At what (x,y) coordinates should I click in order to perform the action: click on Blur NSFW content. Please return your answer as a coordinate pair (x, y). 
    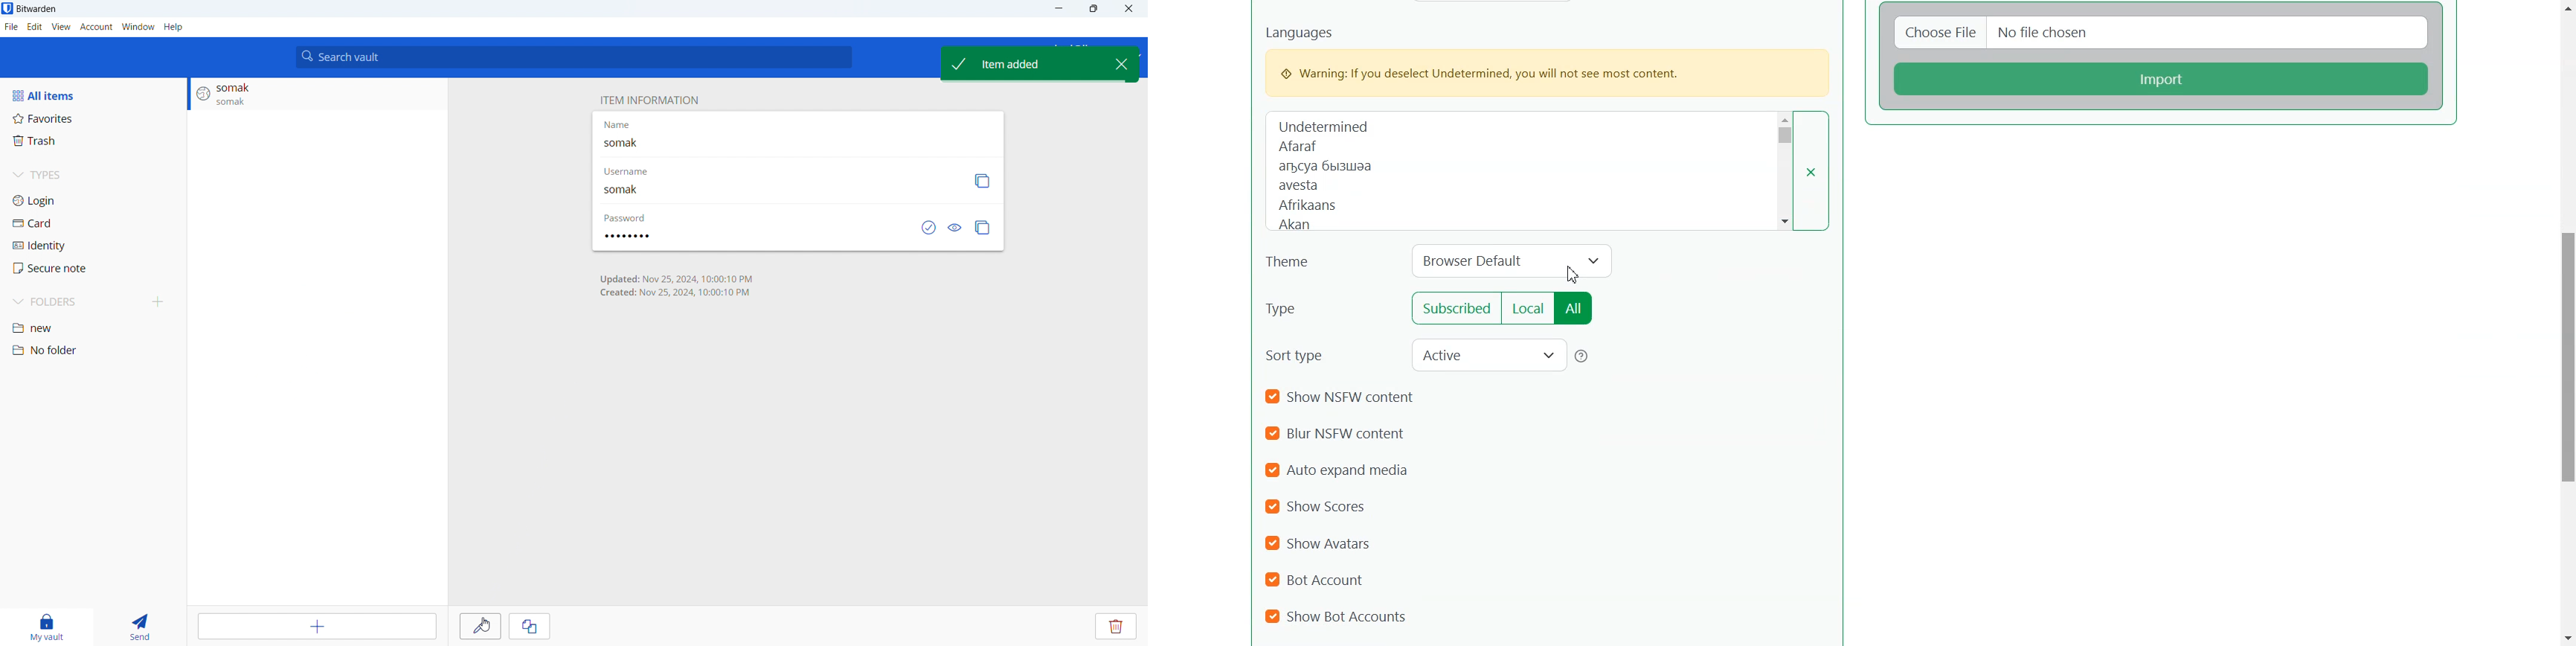
    Looking at the image, I should click on (1342, 434).